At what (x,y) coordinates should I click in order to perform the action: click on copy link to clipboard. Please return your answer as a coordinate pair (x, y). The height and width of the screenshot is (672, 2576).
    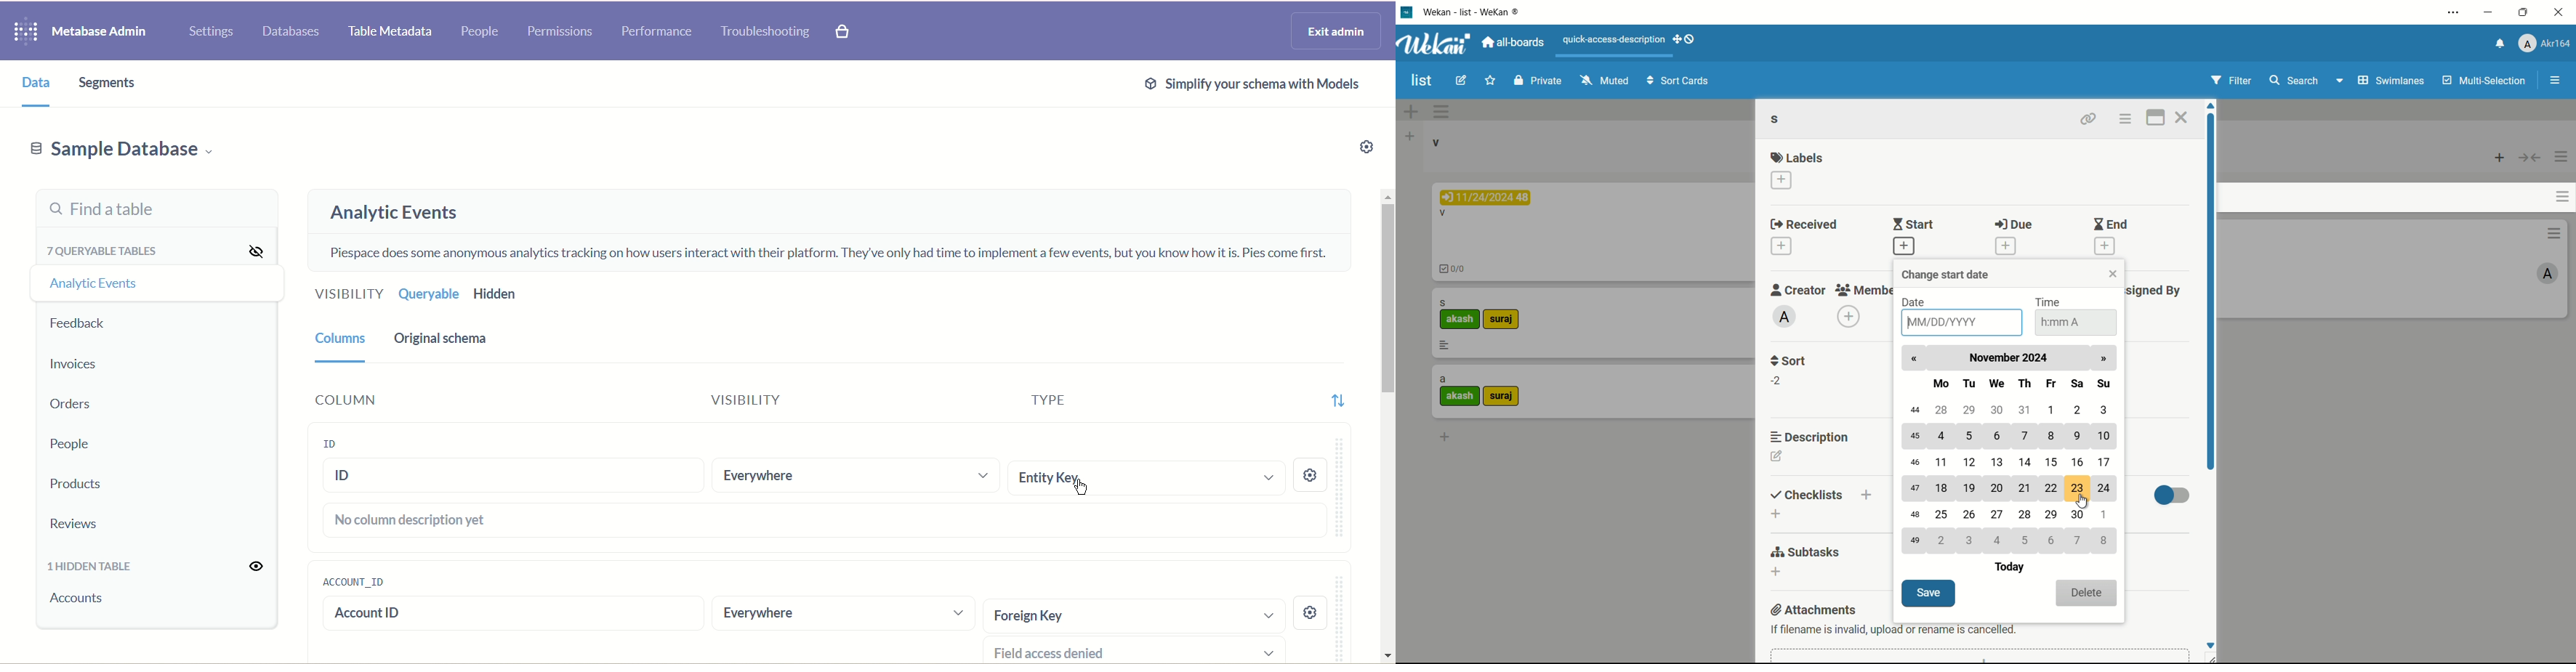
    Looking at the image, I should click on (2089, 119).